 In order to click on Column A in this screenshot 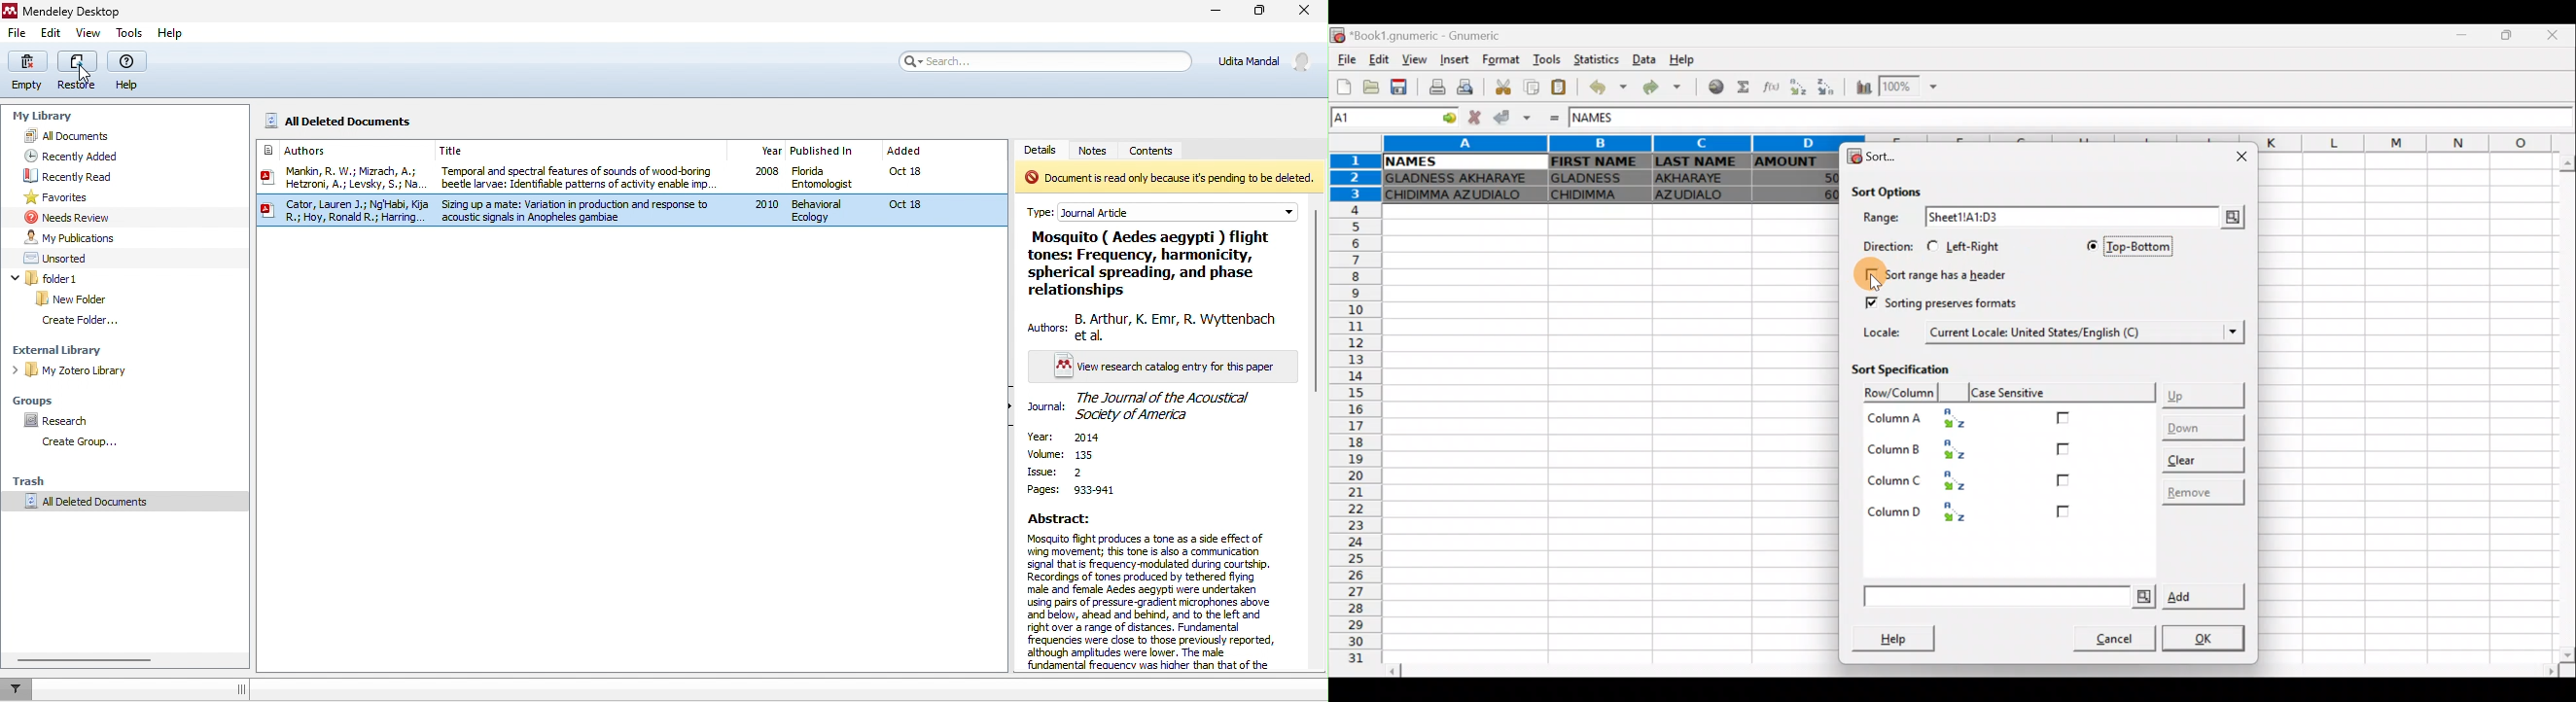, I will do `click(1923, 419)`.